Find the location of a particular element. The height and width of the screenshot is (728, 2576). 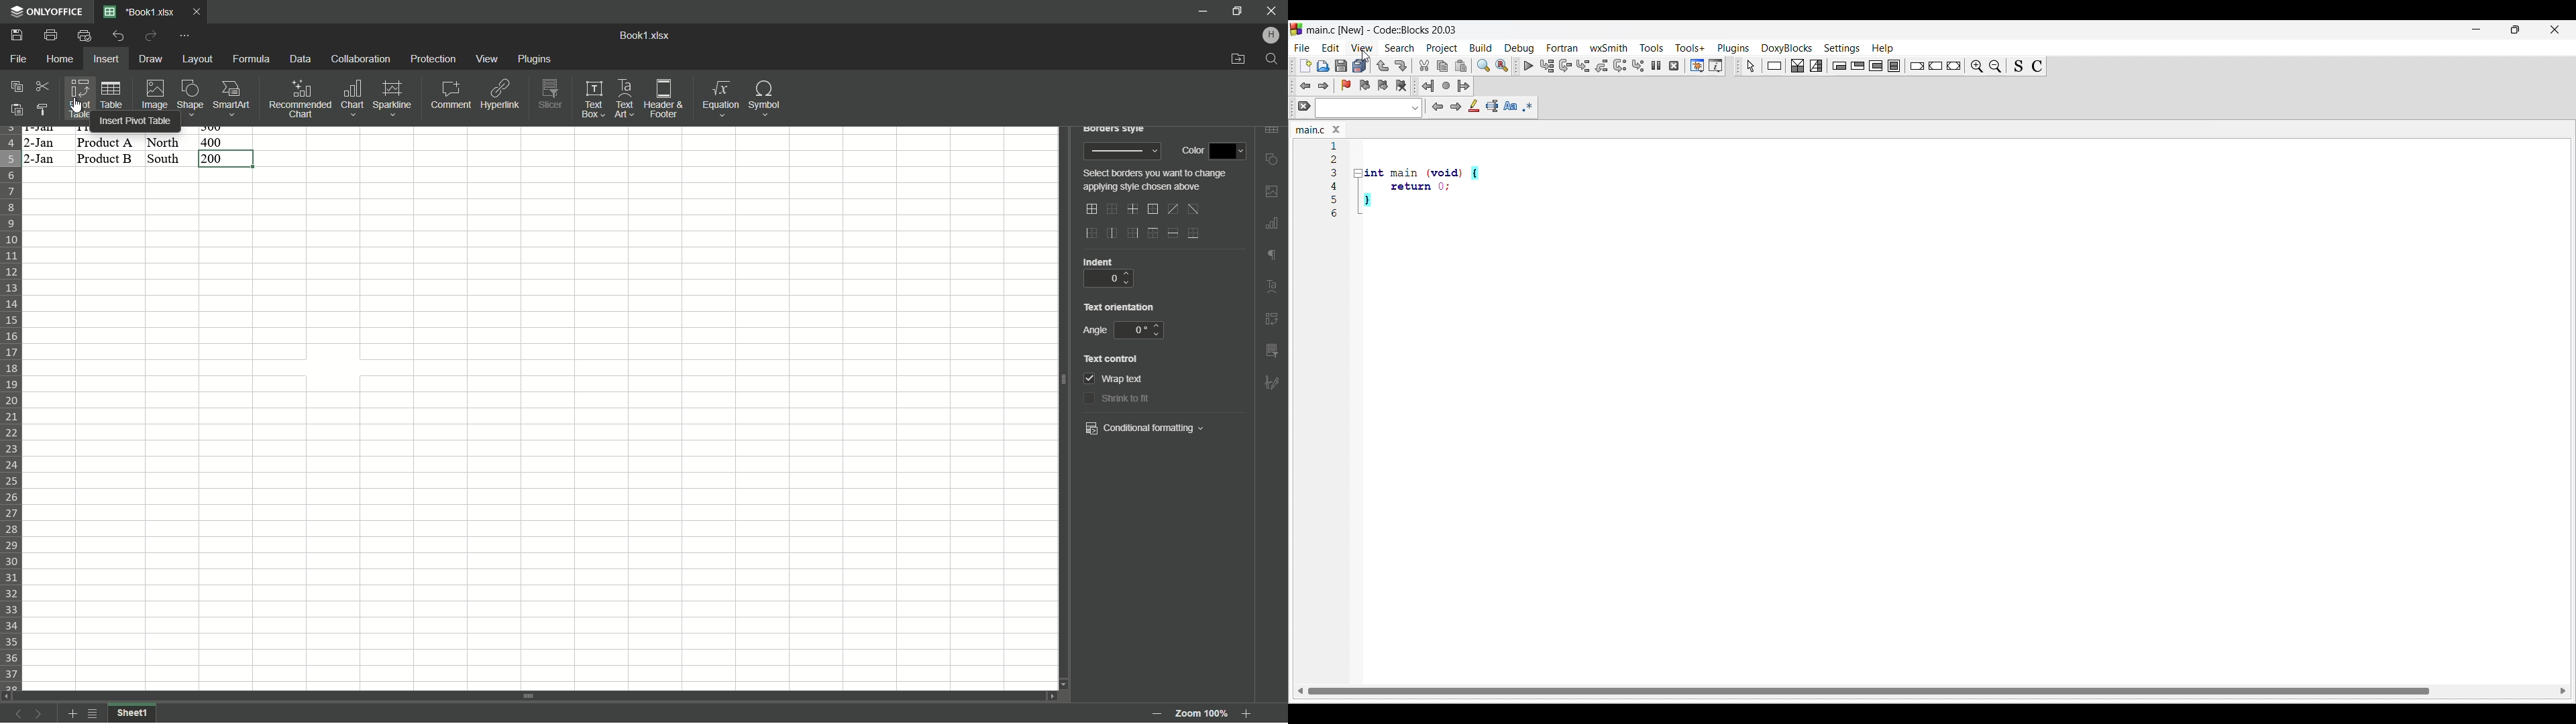

Jump forward is located at coordinates (1463, 86).